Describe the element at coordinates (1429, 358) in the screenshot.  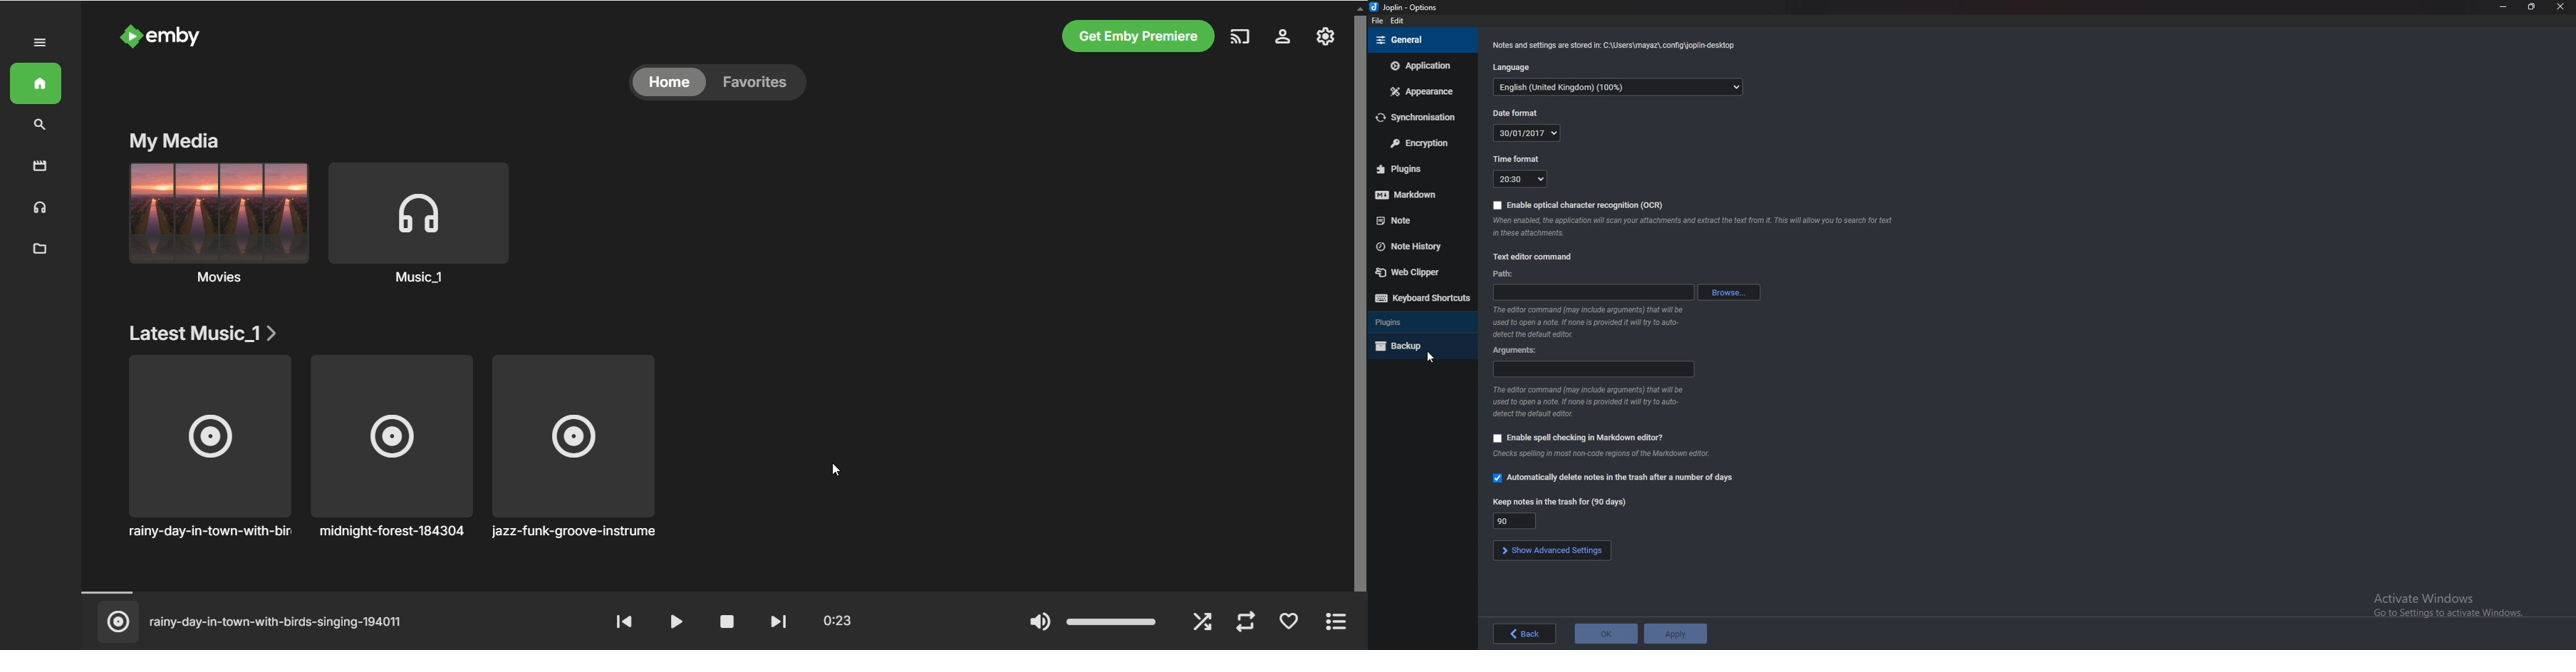
I see `cursor` at that location.